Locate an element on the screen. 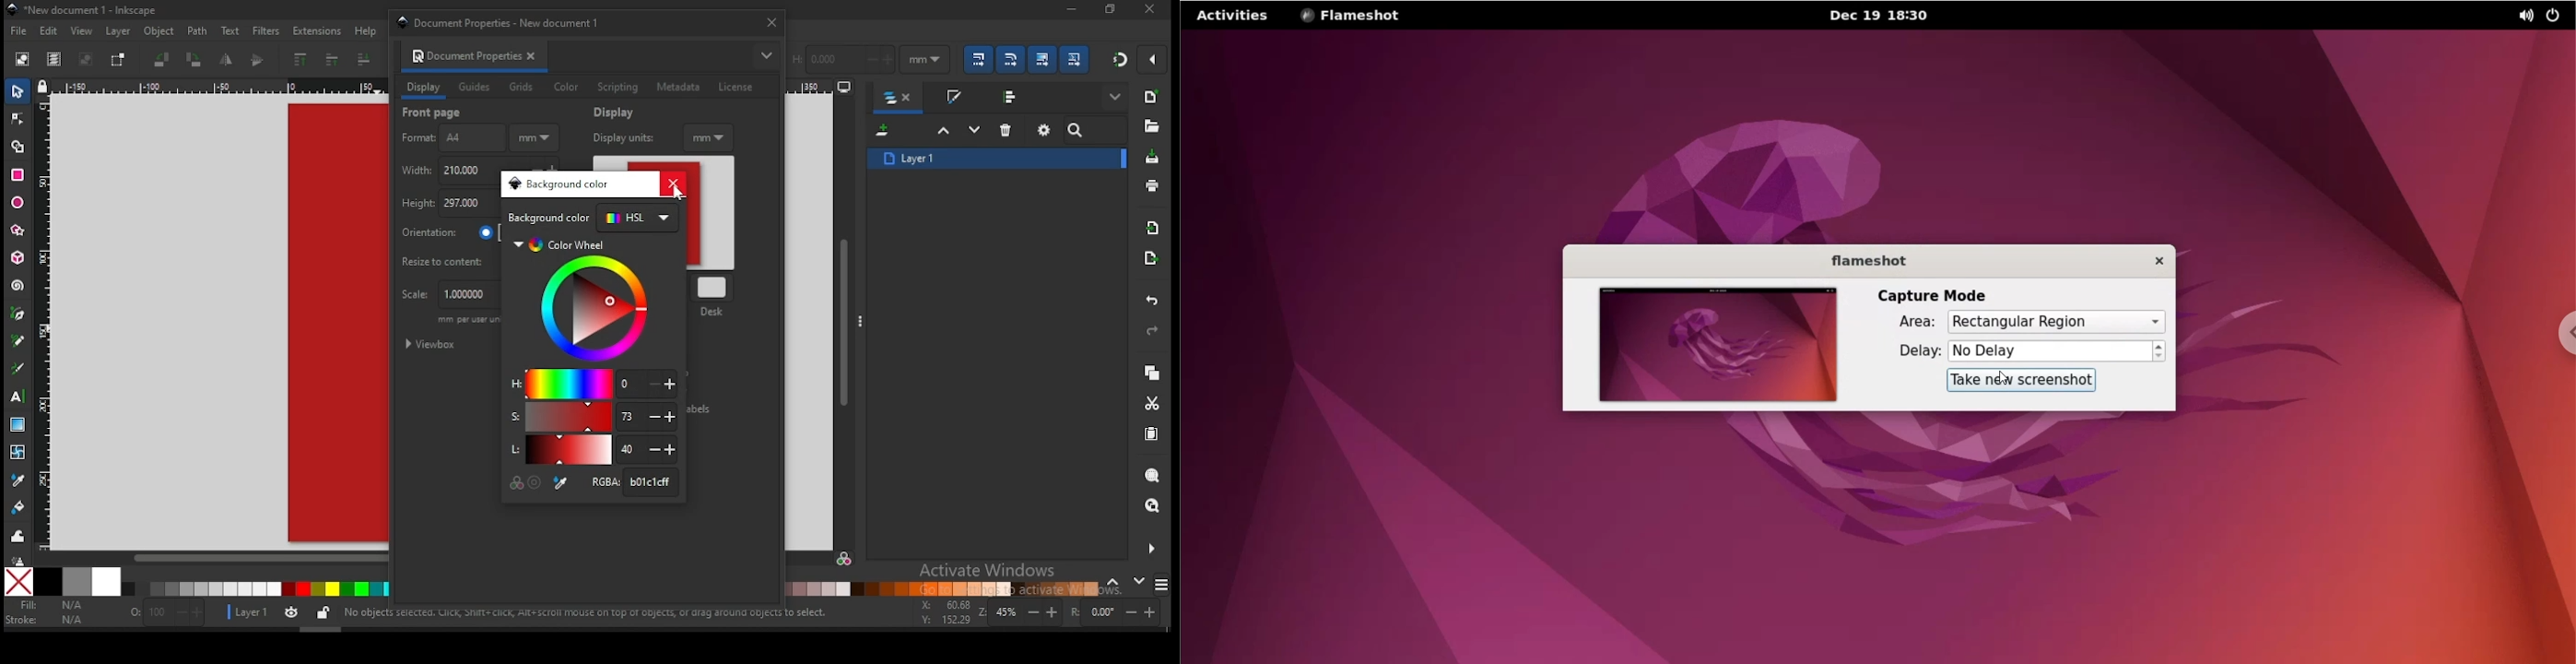  color managed is located at coordinates (518, 481).